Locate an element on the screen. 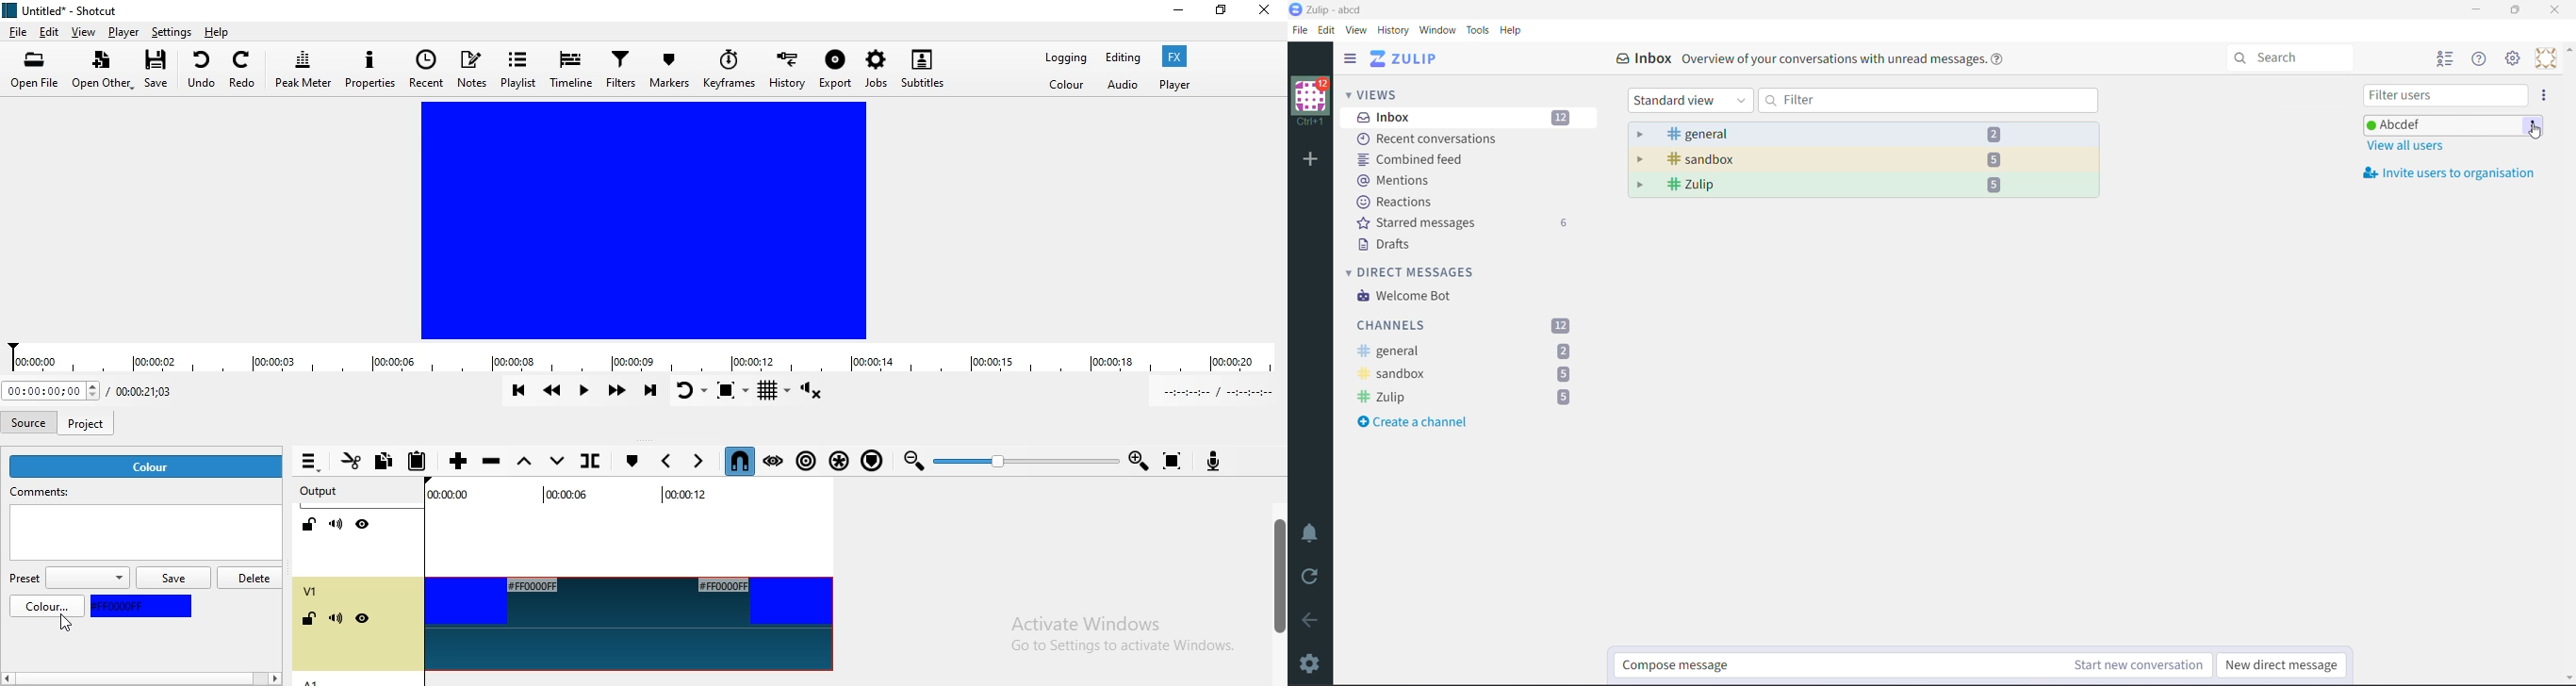 The height and width of the screenshot is (700, 2576). Editing is located at coordinates (1121, 57).